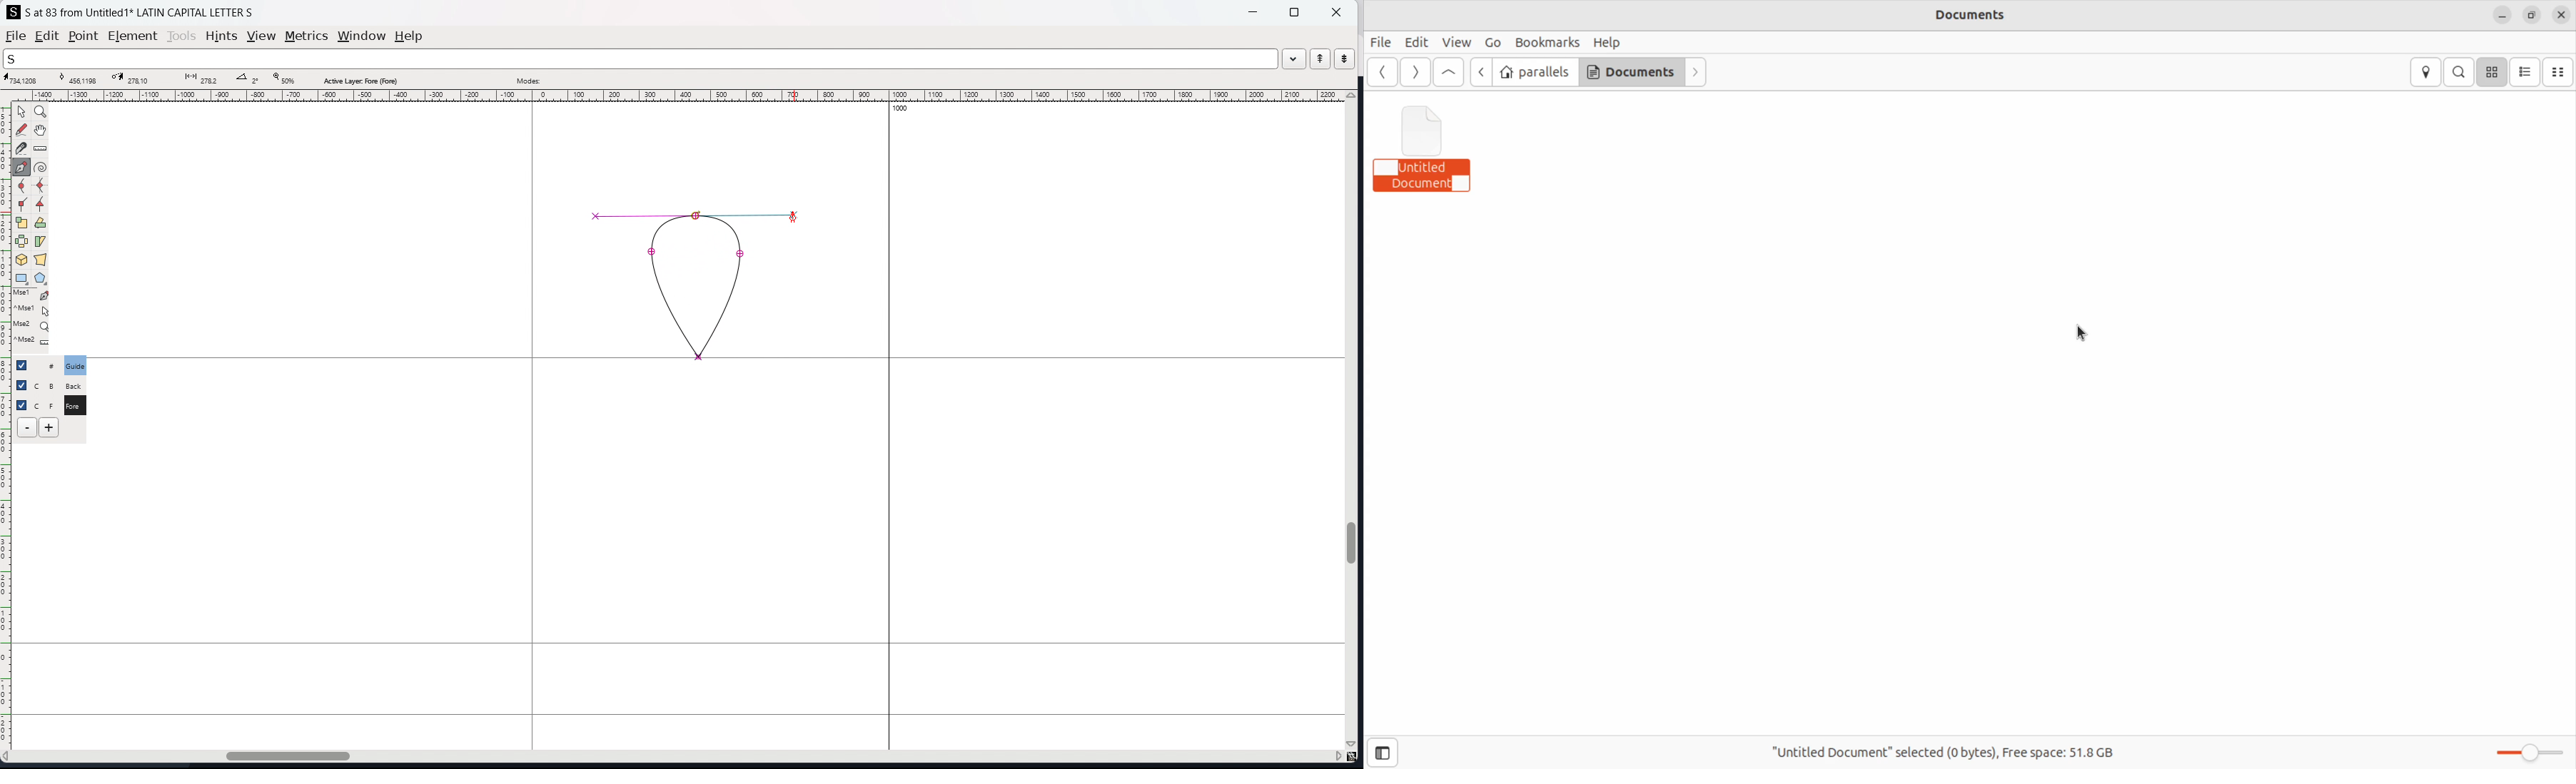  Describe the element at coordinates (409, 36) in the screenshot. I see `help` at that location.